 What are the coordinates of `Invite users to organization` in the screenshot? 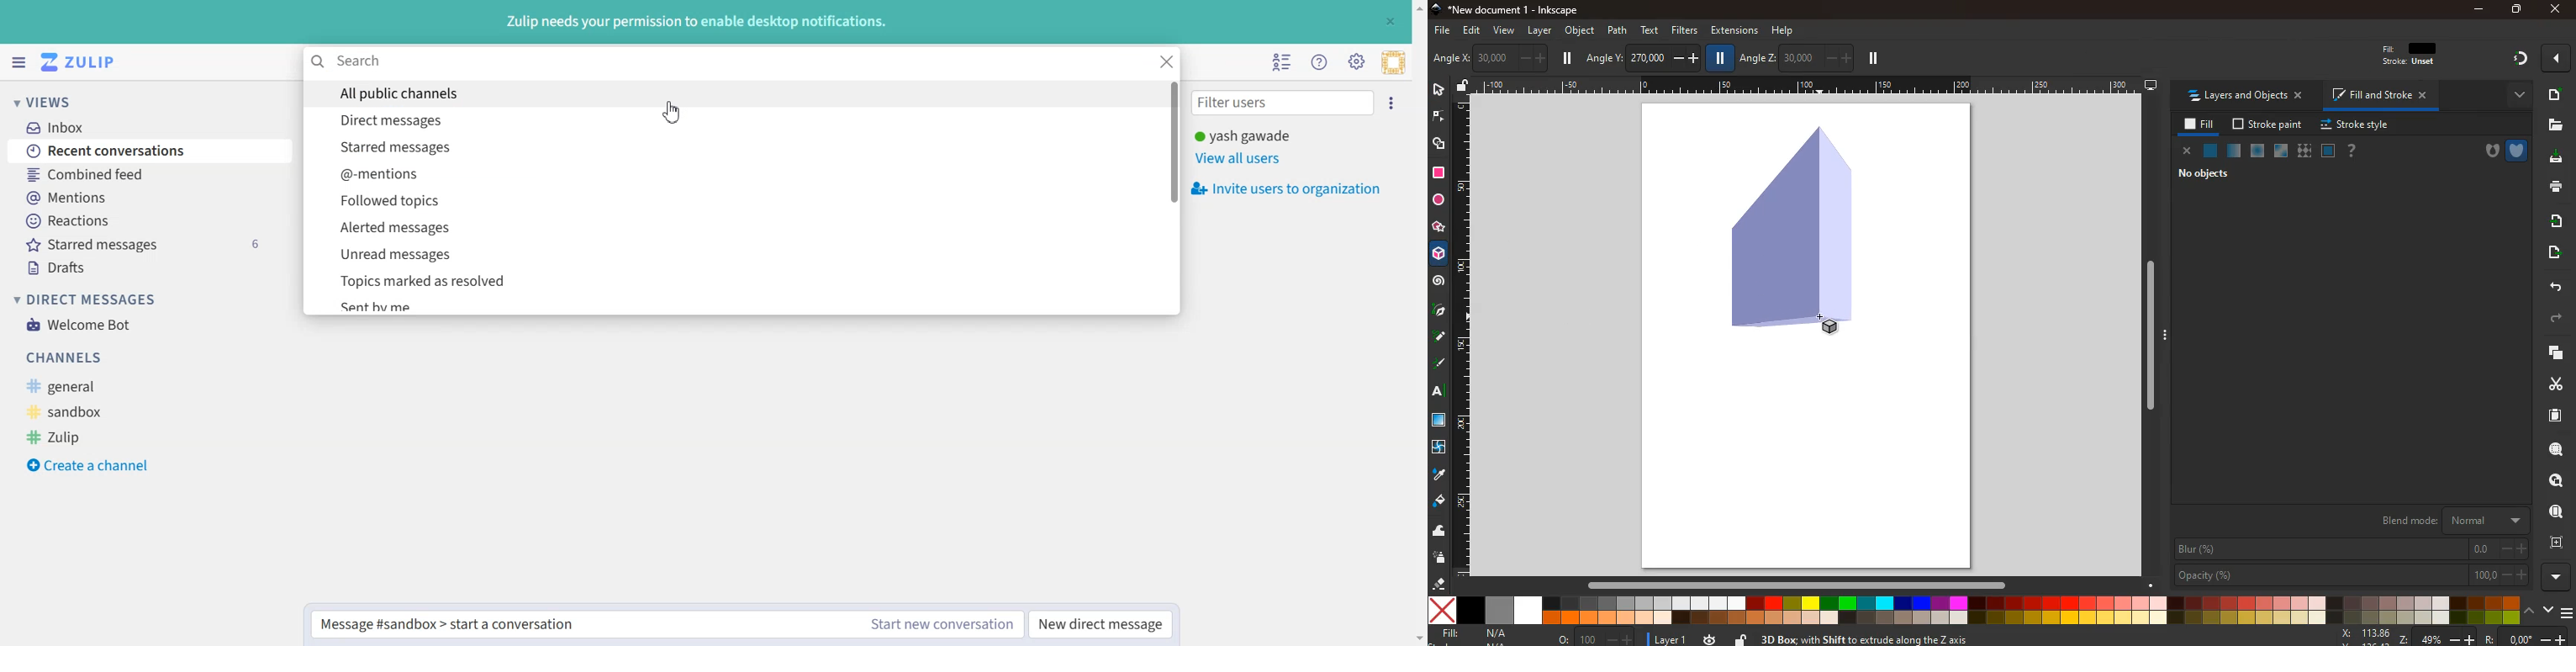 It's located at (1291, 188).